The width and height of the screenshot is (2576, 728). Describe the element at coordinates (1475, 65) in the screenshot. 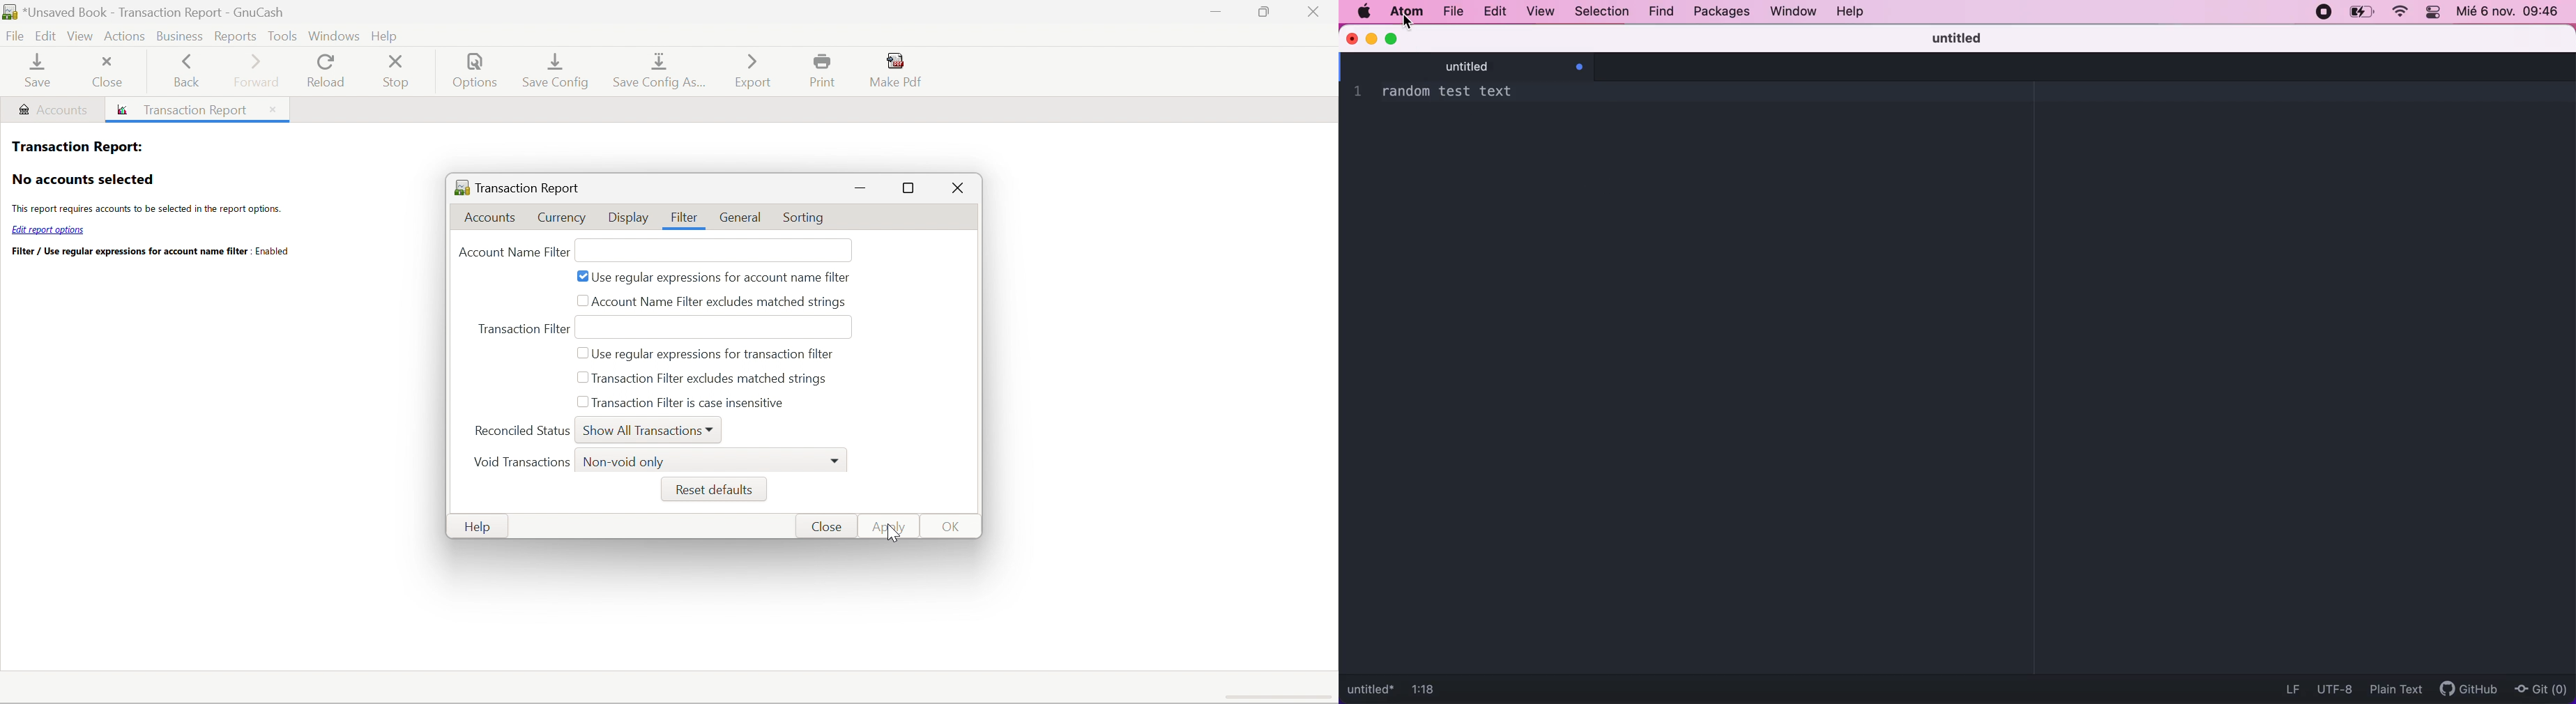

I see `untitled` at that location.